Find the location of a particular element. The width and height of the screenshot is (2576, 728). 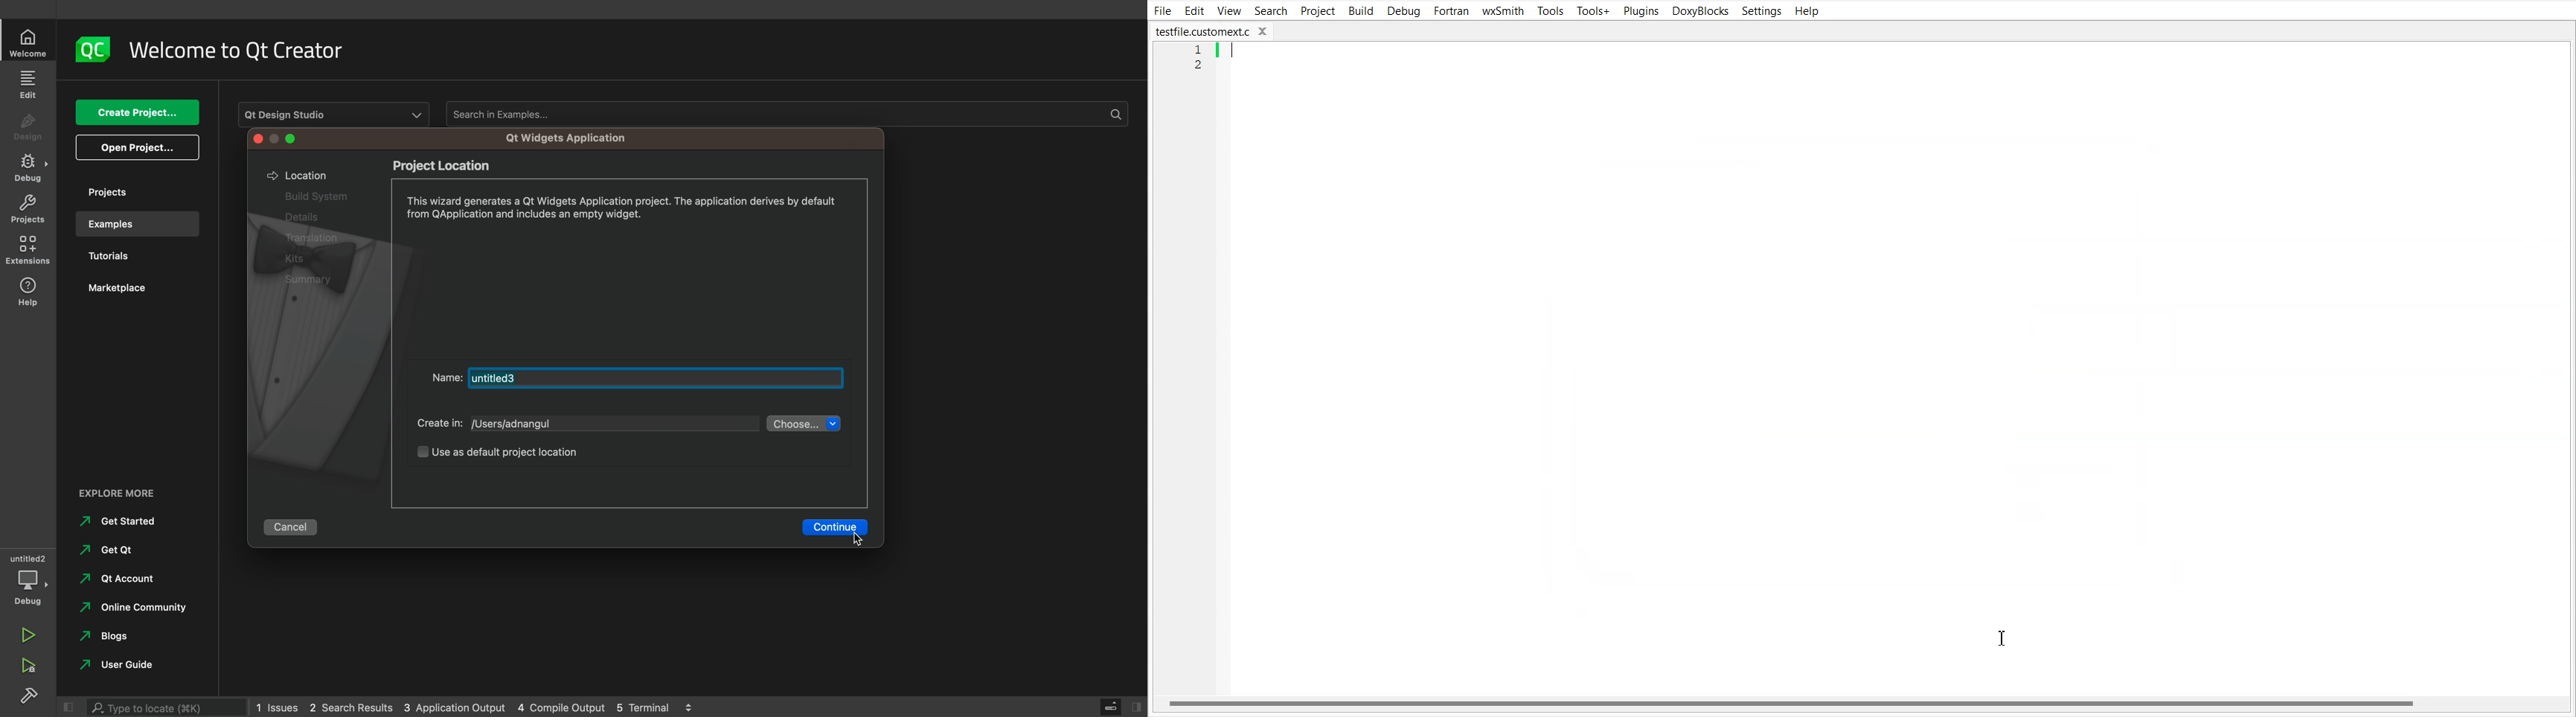

Settings is located at coordinates (1761, 10).